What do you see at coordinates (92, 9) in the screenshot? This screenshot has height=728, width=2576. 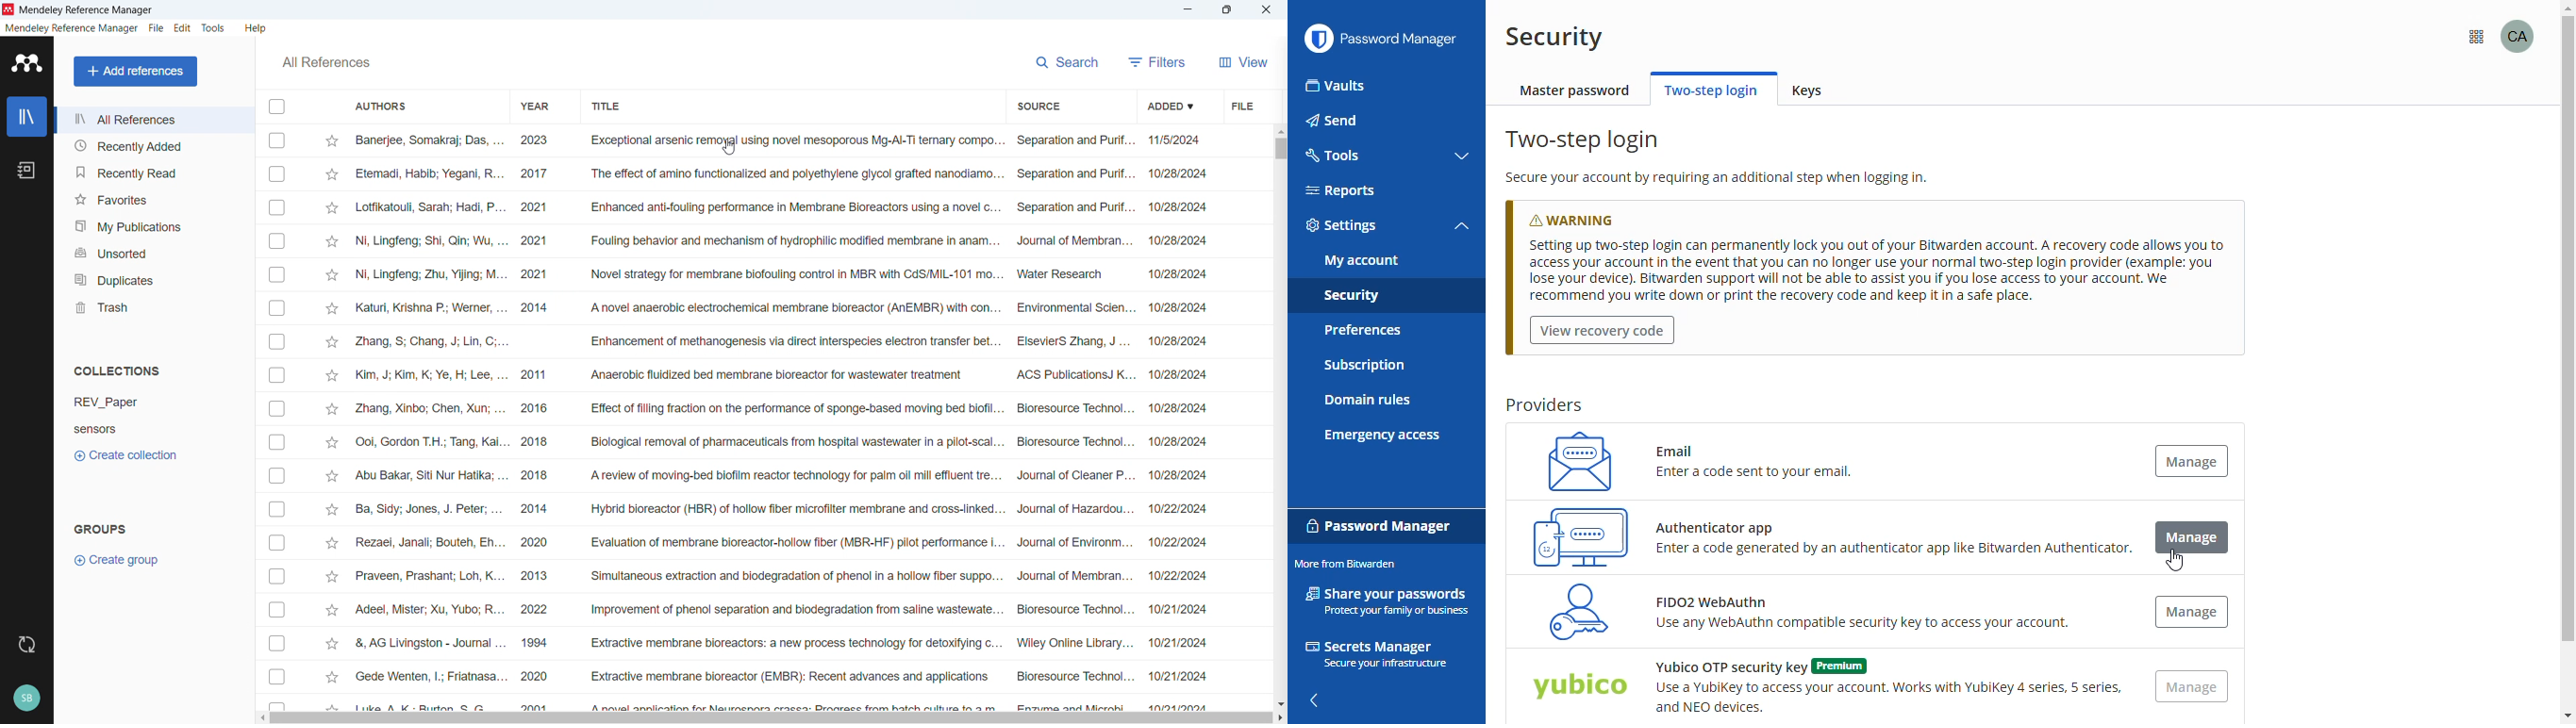 I see `mendeley reference manager` at bounding box center [92, 9].